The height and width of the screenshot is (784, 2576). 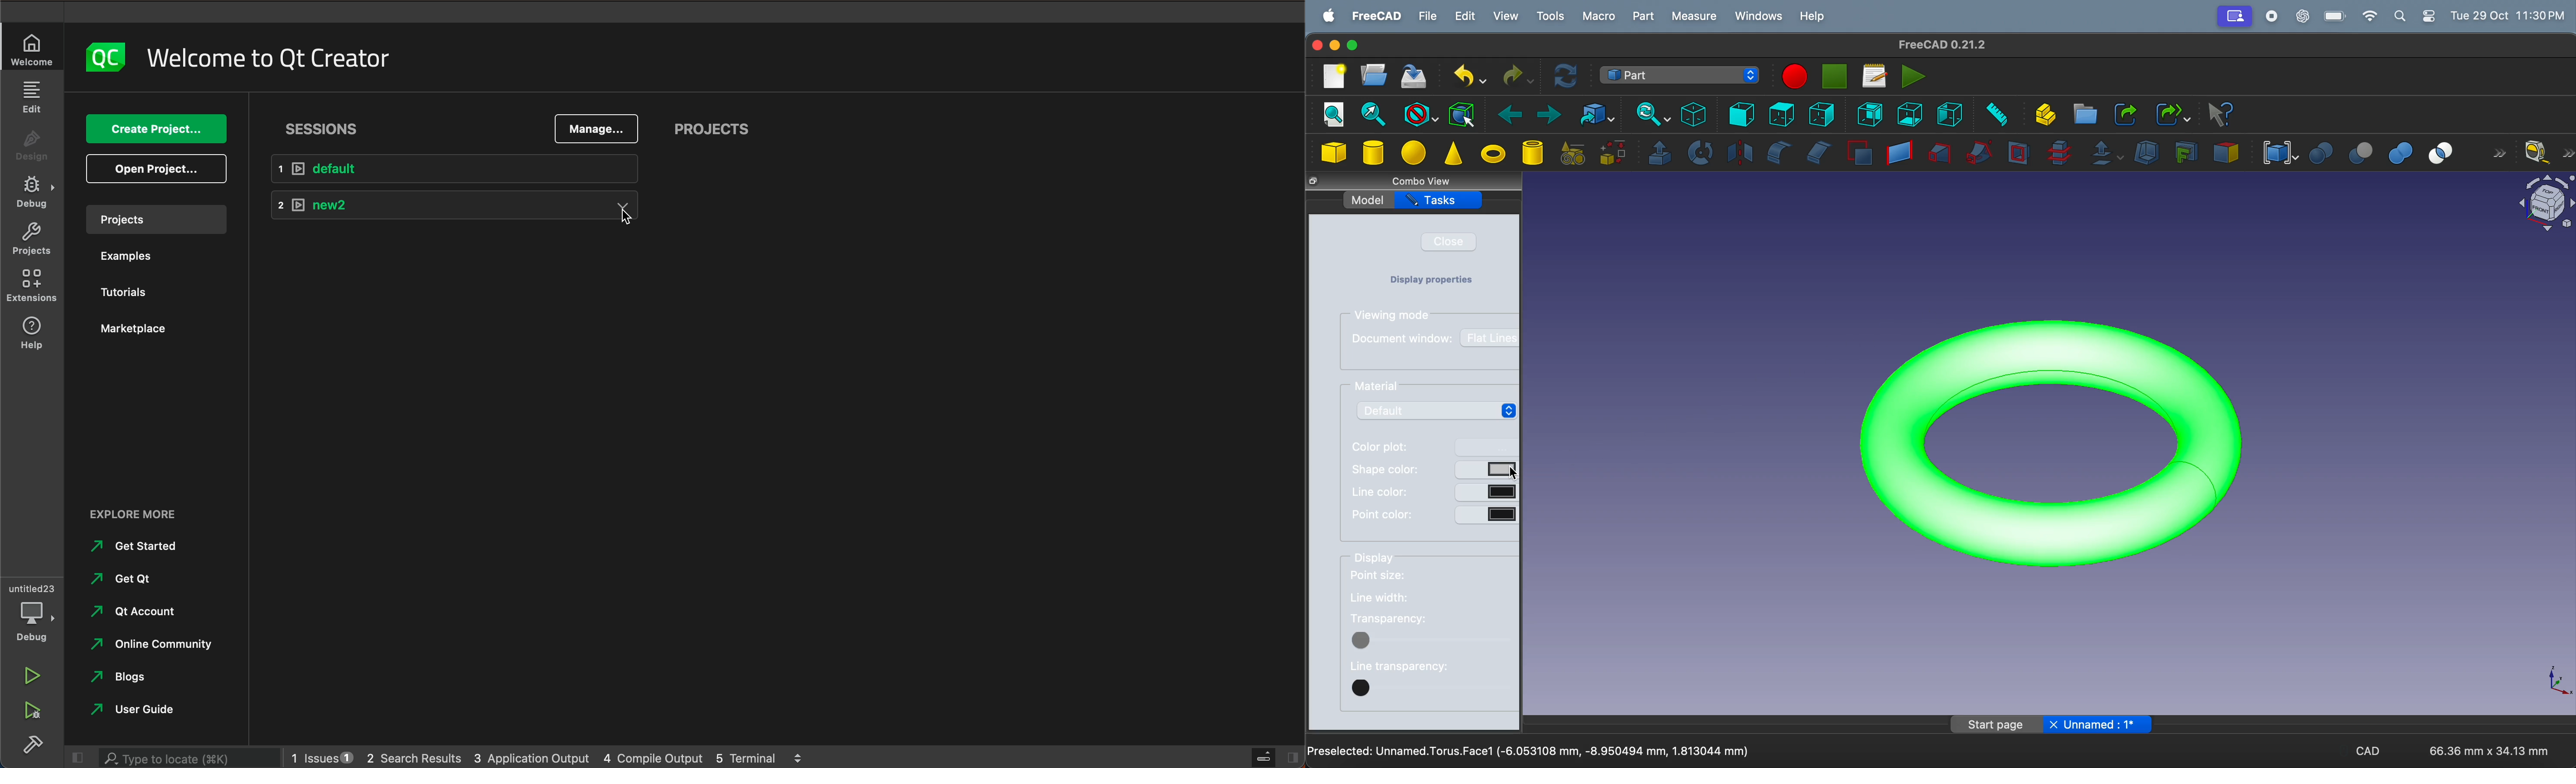 What do you see at coordinates (1814, 16) in the screenshot?
I see `help` at bounding box center [1814, 16].